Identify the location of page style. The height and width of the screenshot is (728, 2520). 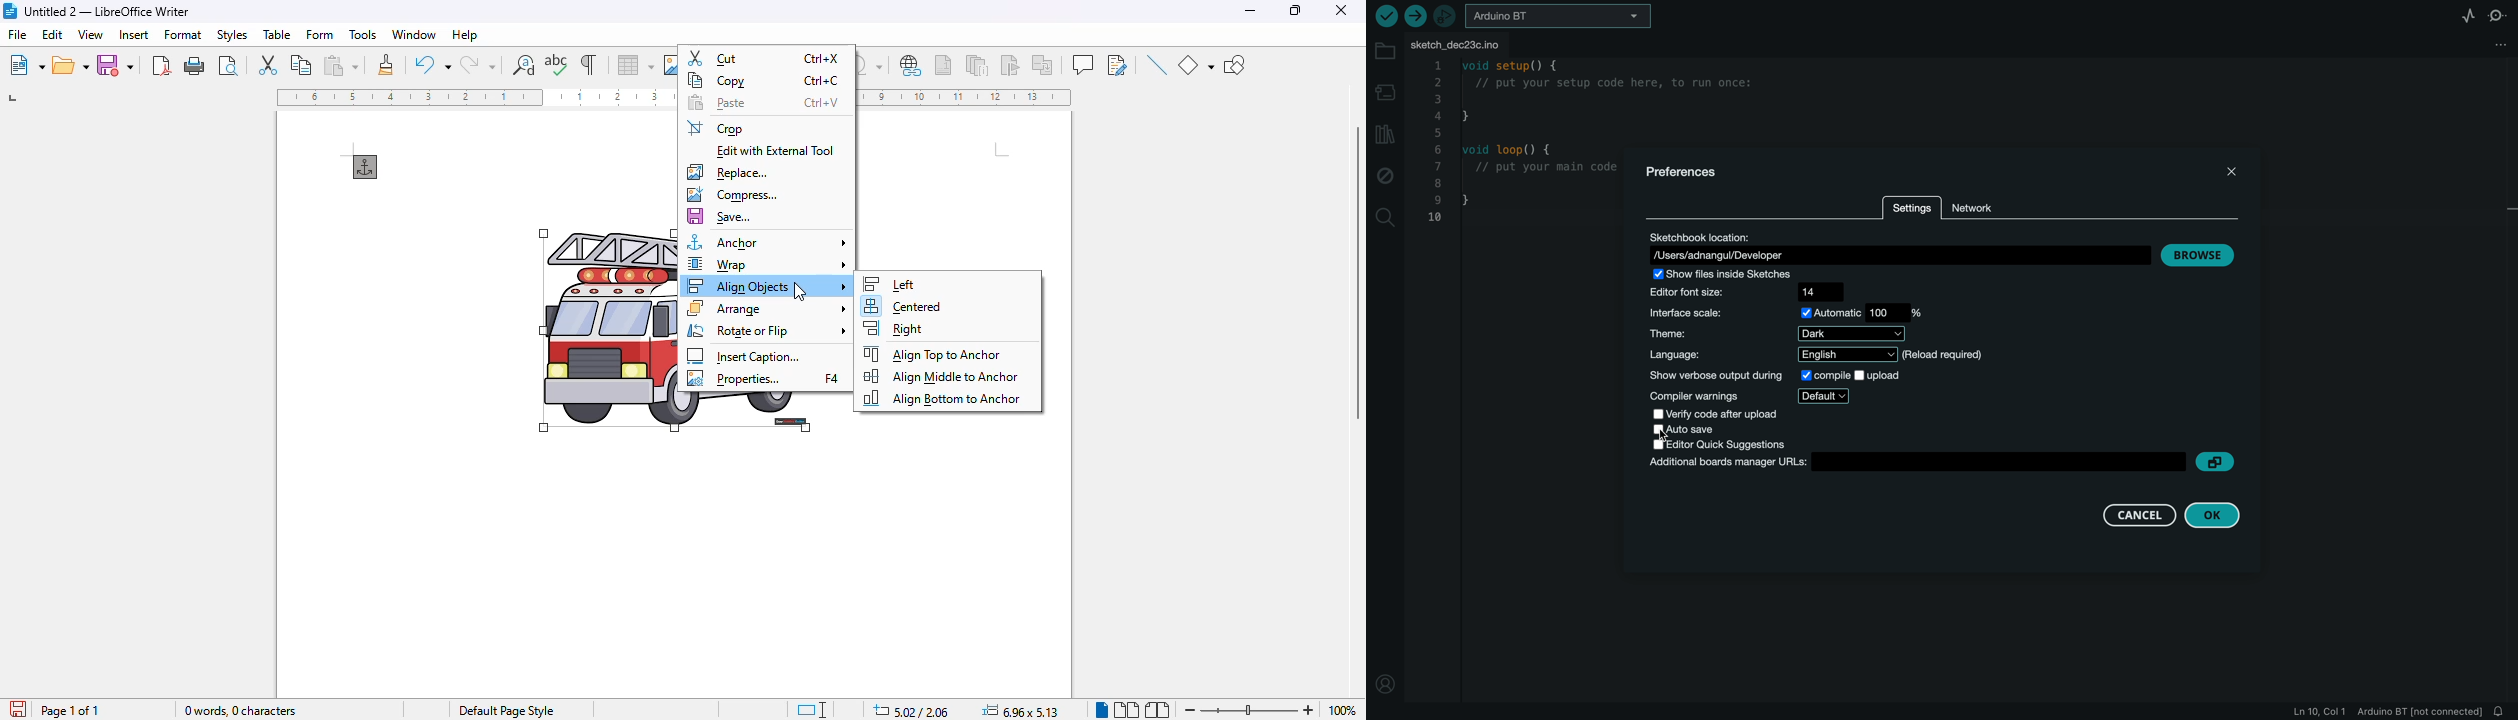
(506, 711).